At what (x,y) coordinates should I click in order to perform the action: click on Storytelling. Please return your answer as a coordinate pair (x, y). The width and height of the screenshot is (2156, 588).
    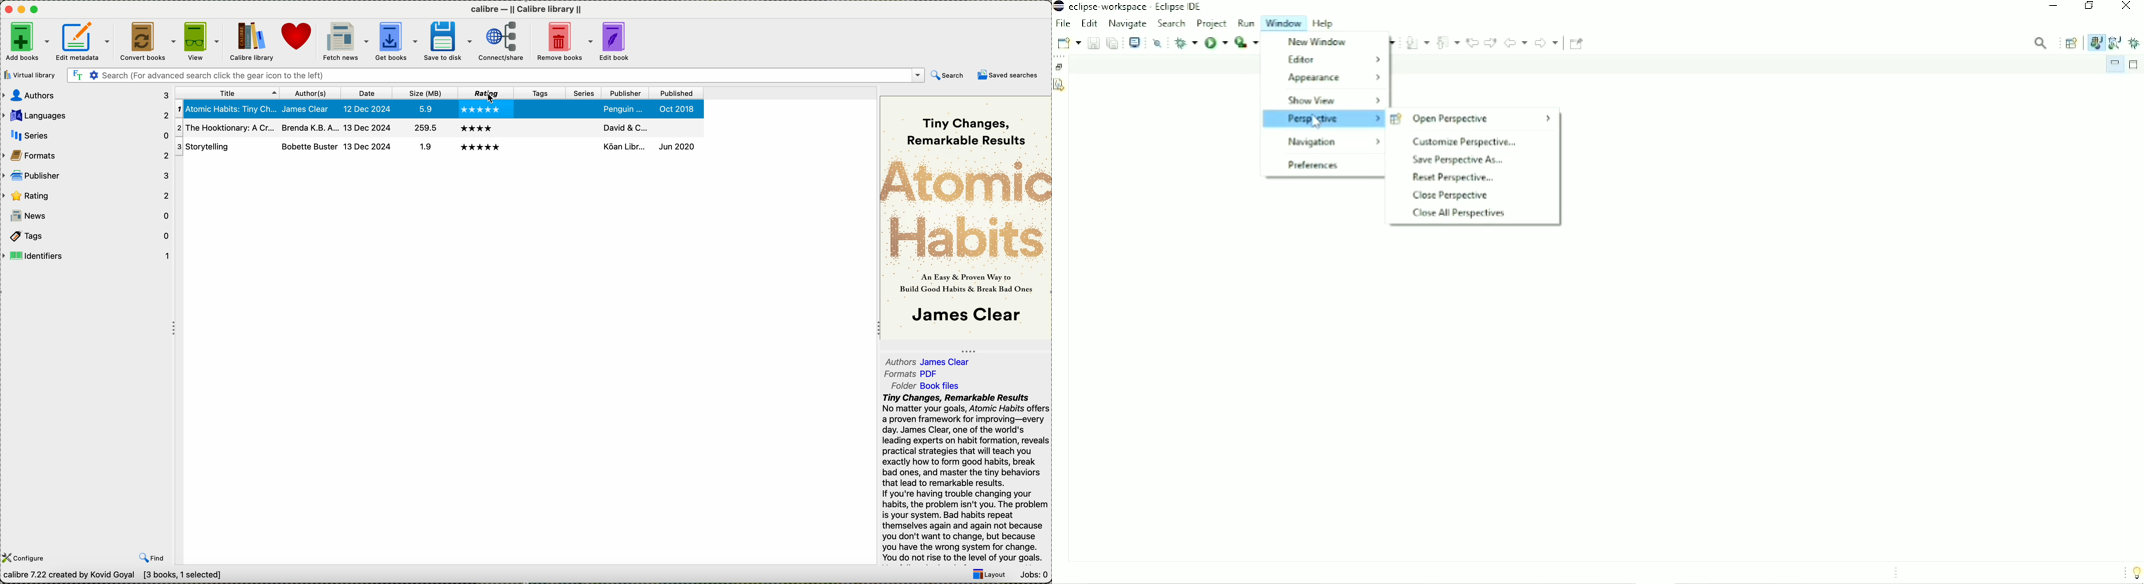
    Looking at the image, I should click on (224, 147).